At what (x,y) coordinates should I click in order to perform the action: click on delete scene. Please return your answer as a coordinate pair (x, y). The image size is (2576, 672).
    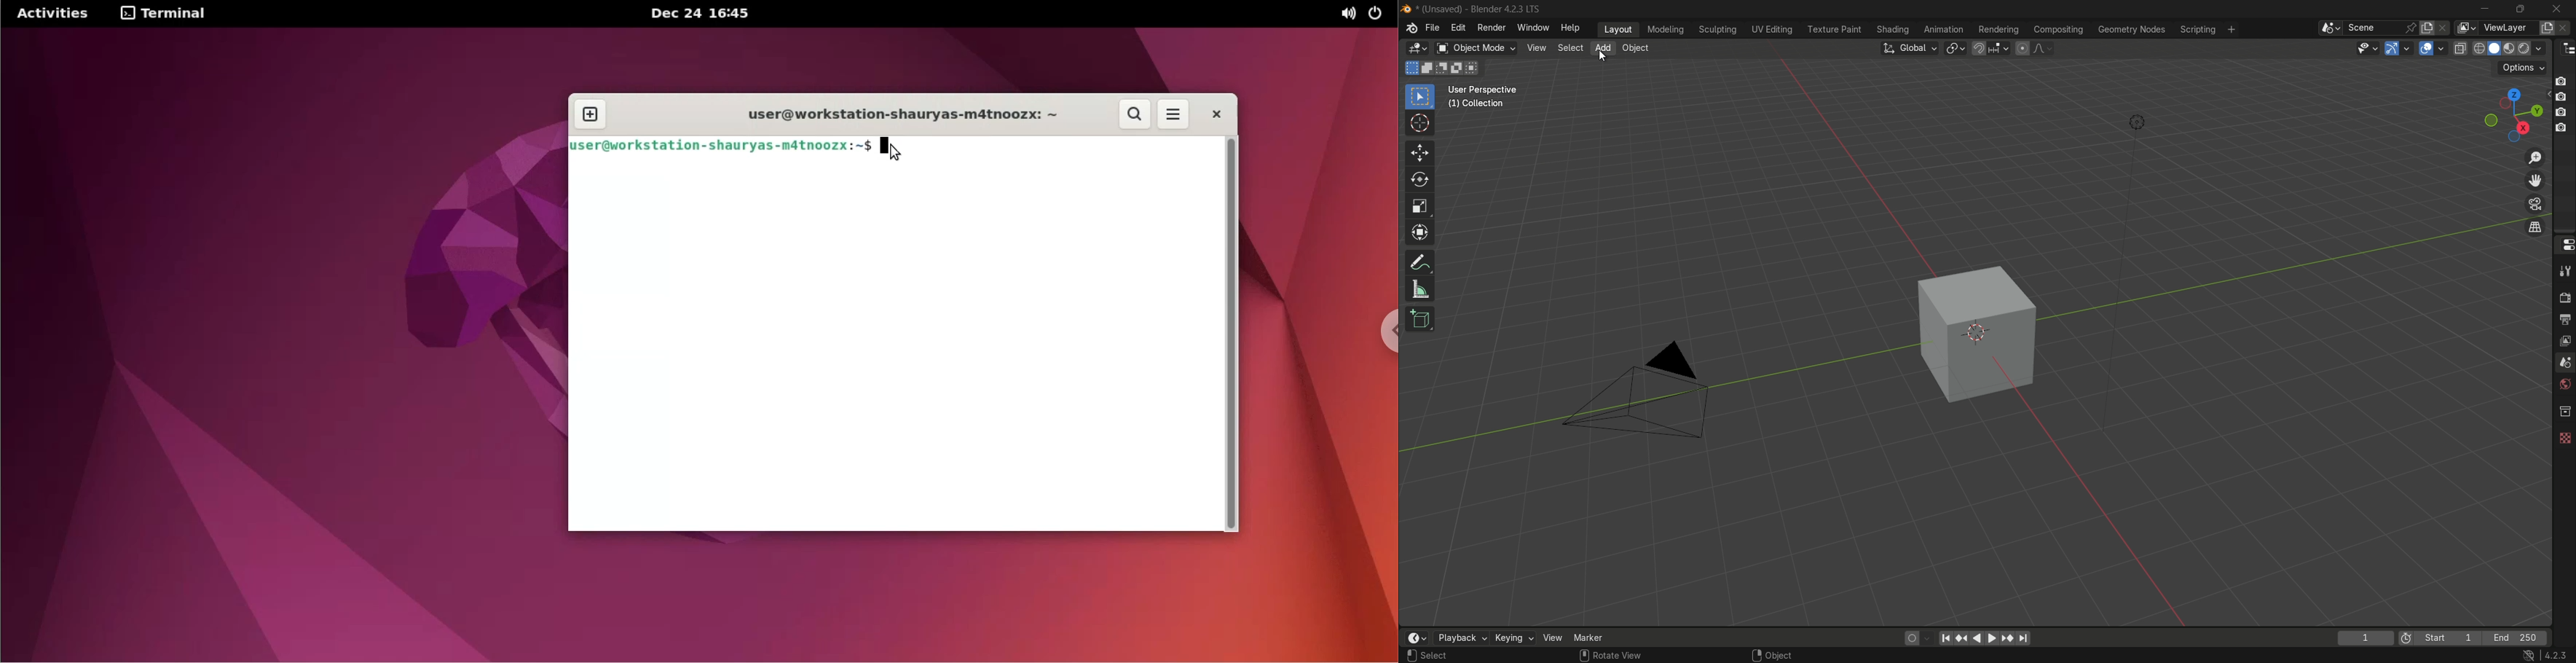
    Looking at the image, I should click on (2443, 28).